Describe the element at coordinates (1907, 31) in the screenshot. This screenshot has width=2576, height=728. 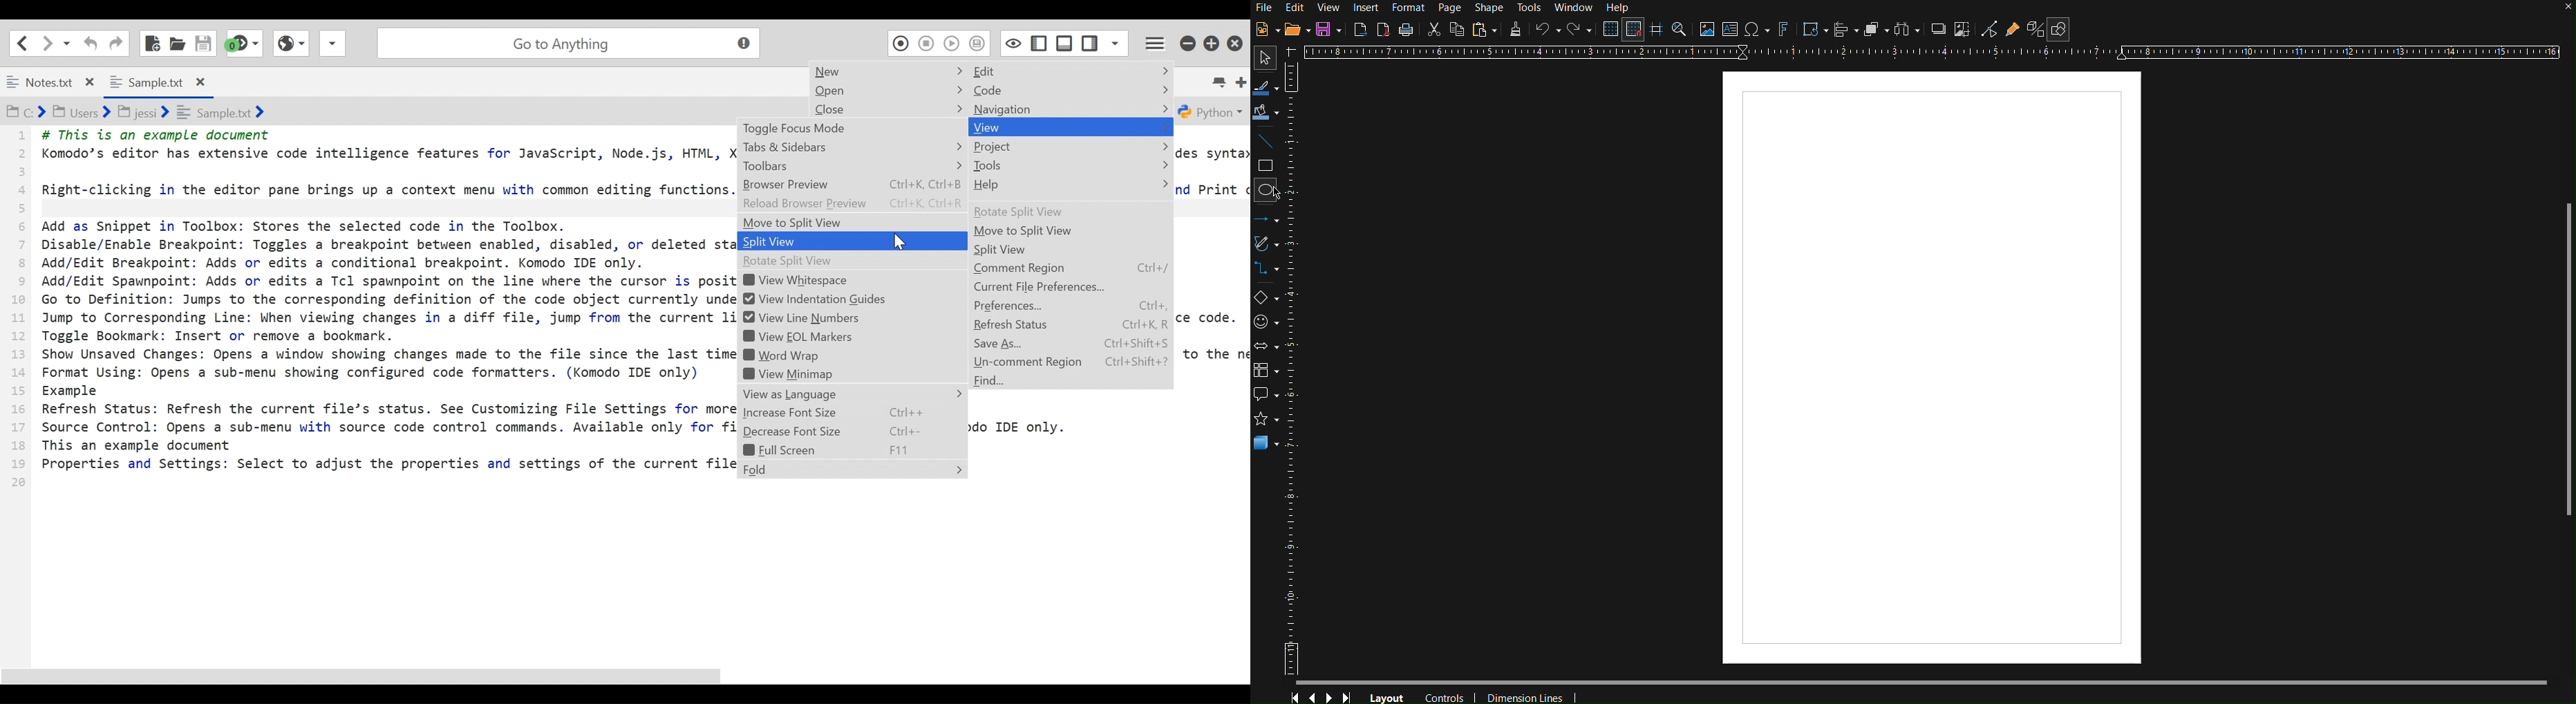
I see `Select objects to distribute` at that location.